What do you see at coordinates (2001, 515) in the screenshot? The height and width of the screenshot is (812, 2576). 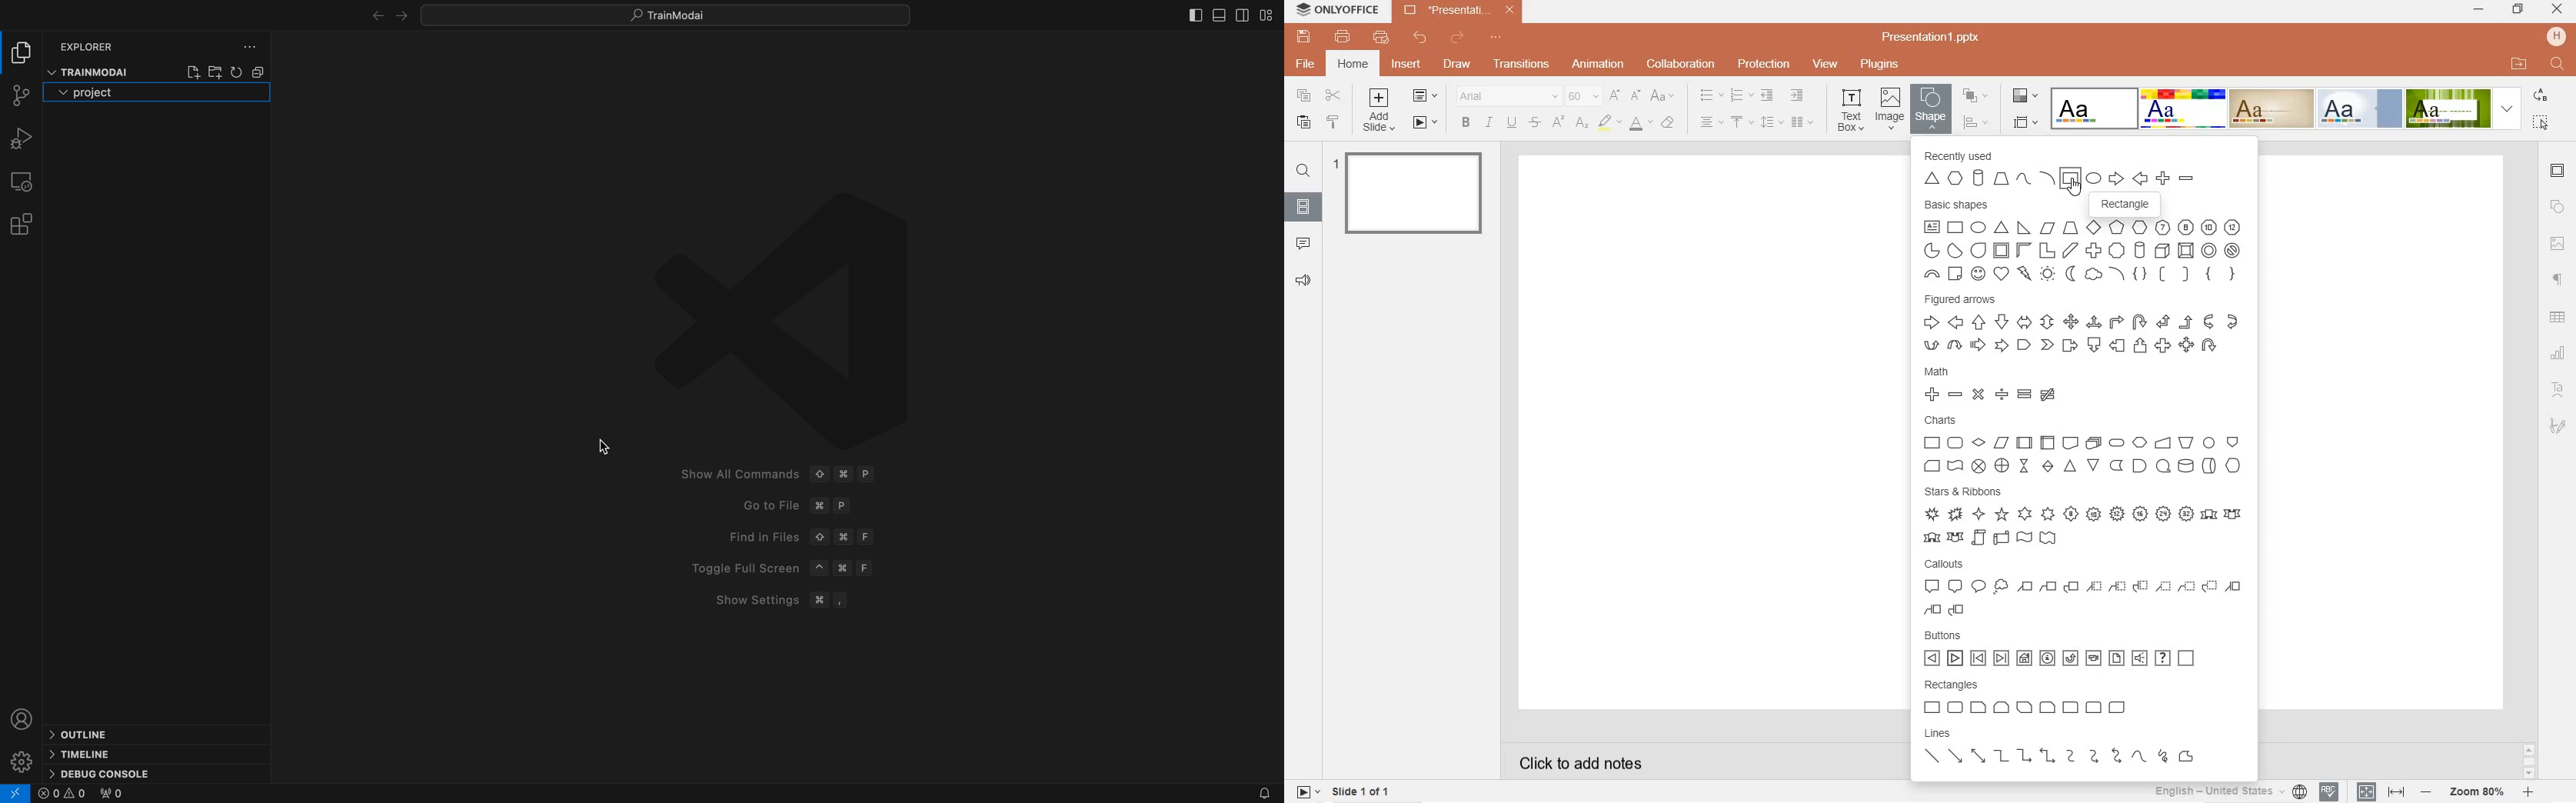 I see `5-point star` at bounding box center [2001, 515].